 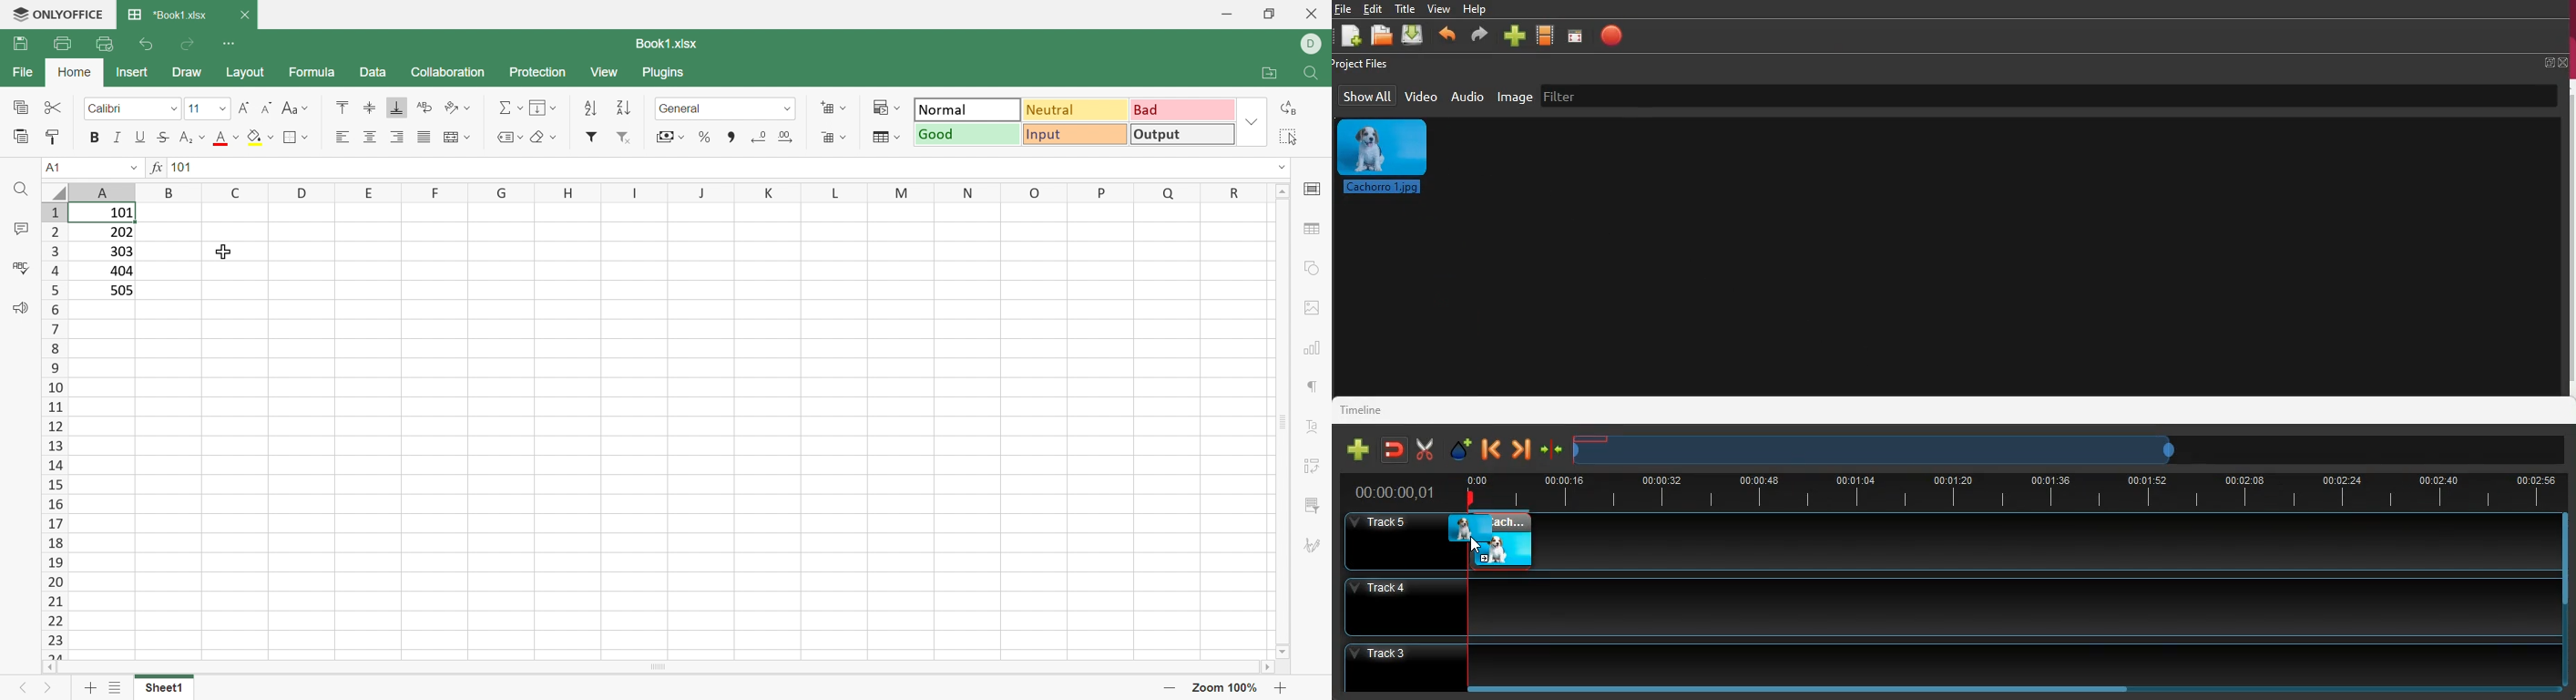 I want to click on Drop Down, so click(x=1252, y=122).